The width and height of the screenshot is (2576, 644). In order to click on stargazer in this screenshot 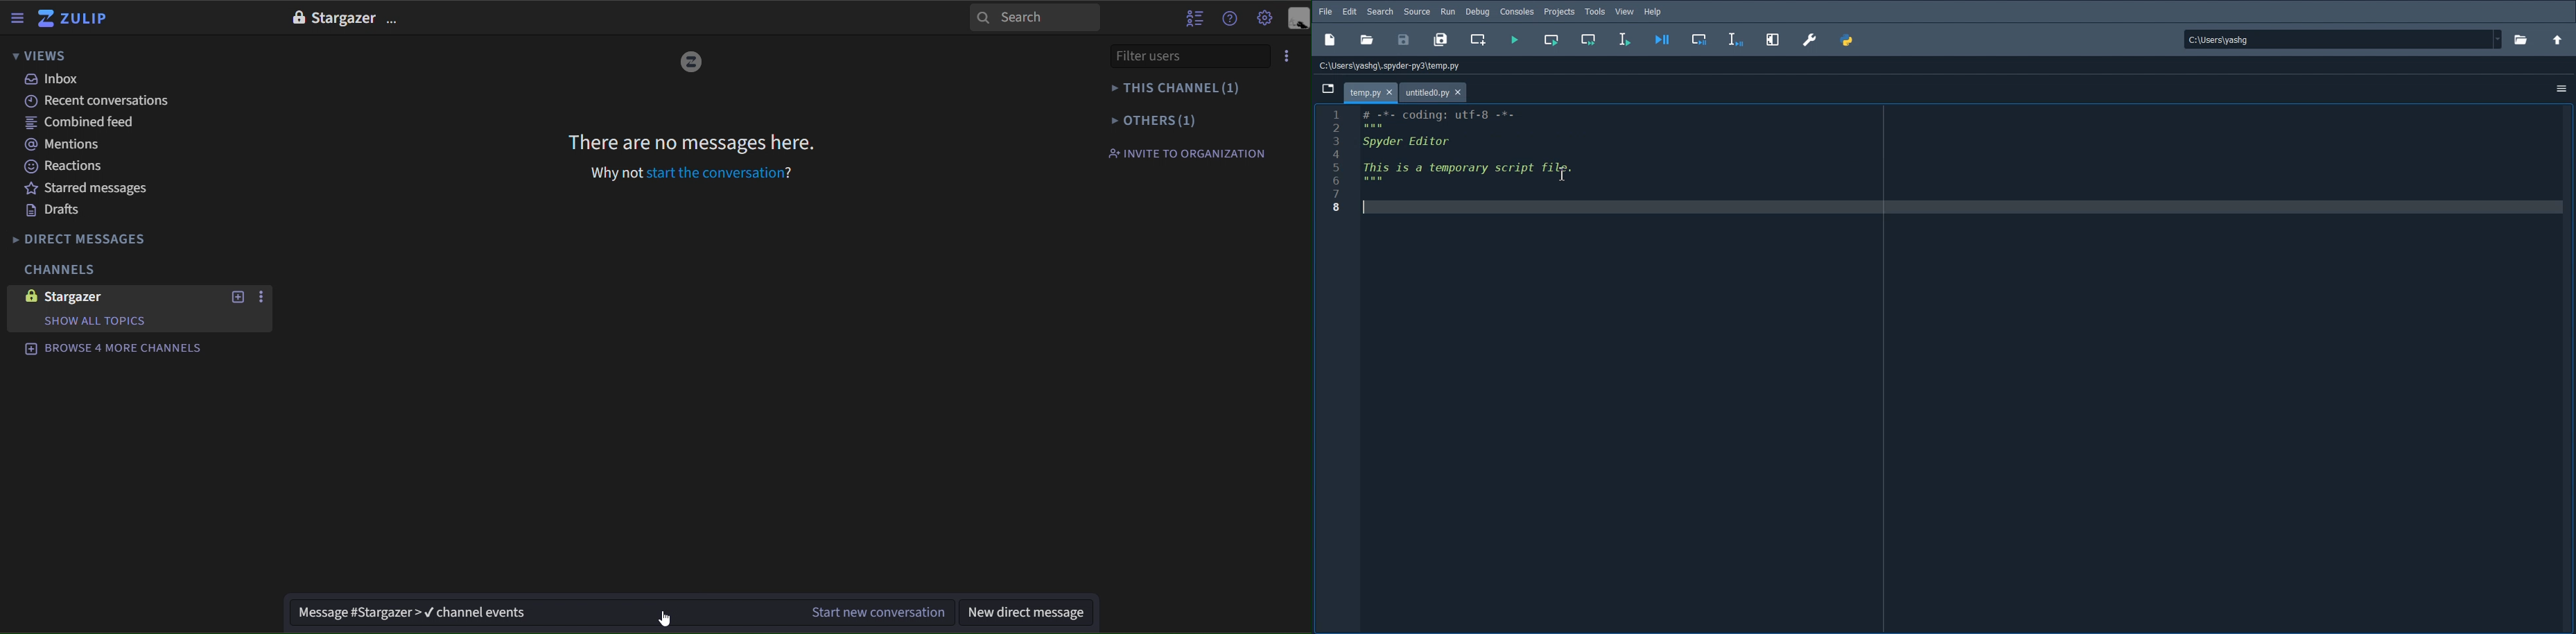, I will do `click(88, 297)`.